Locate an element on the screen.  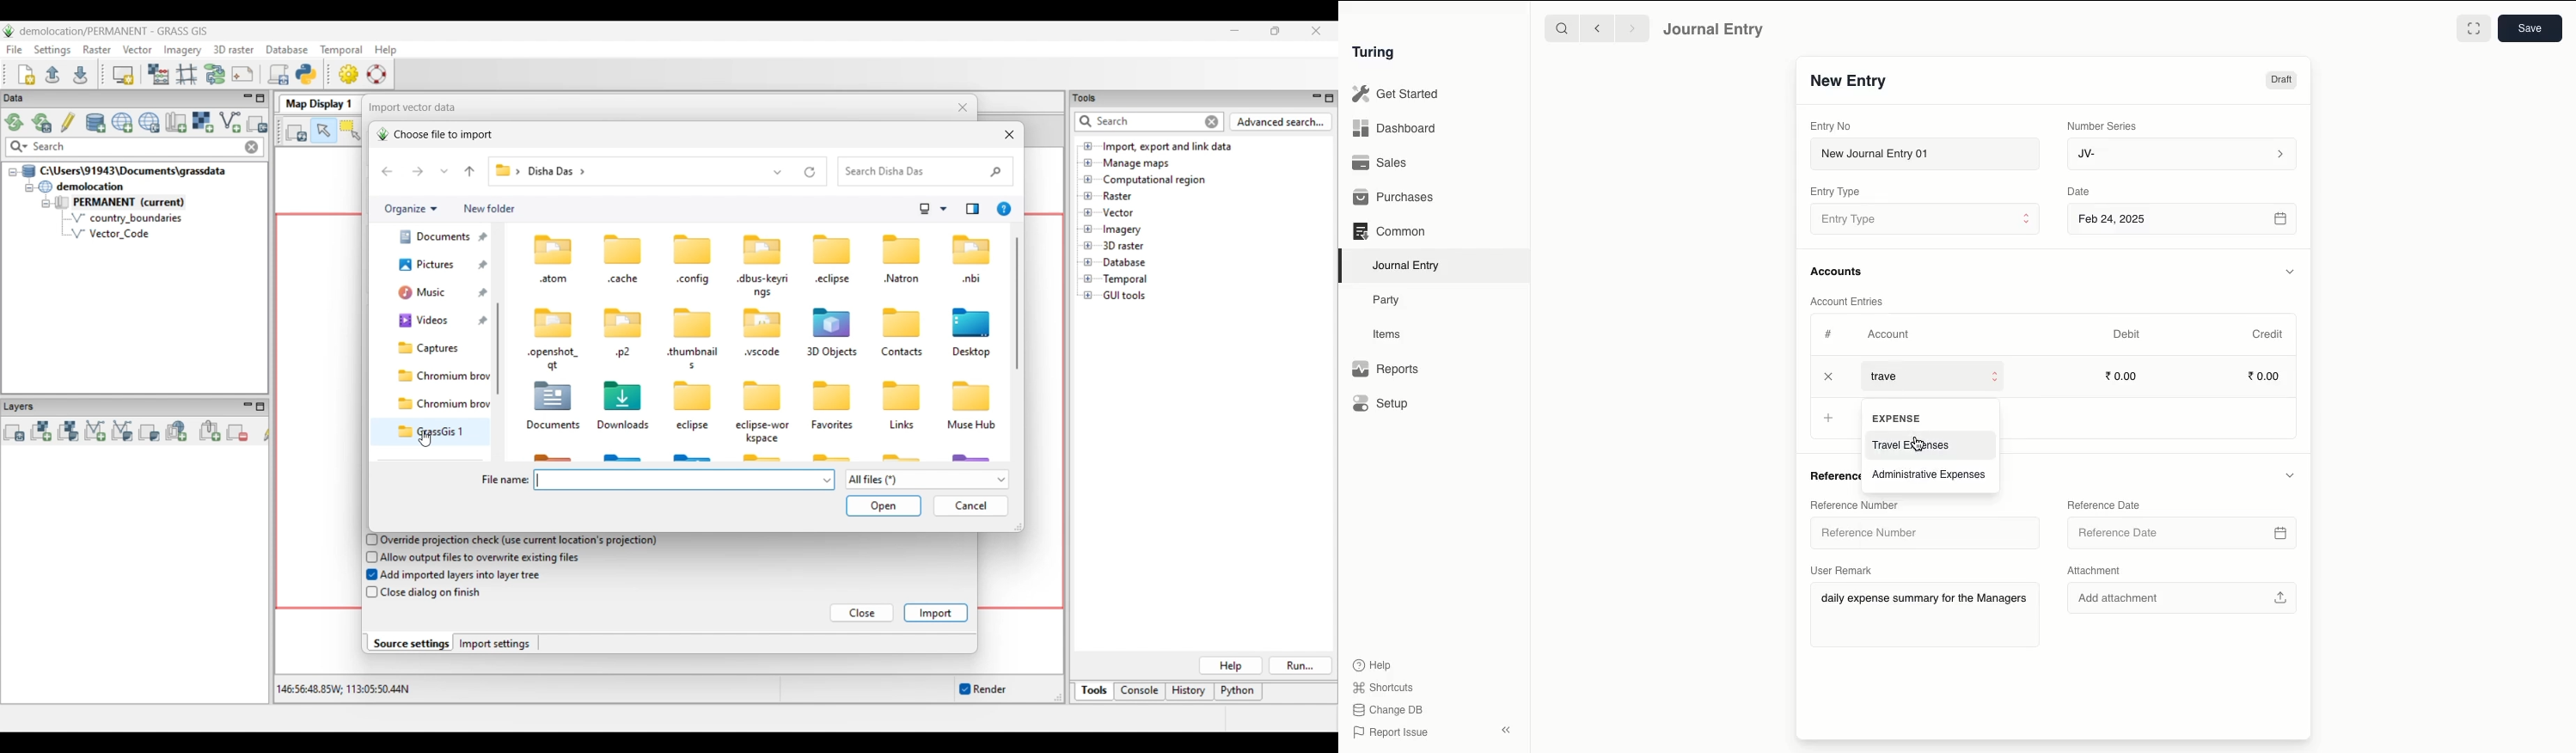
Change DB is located at coordinates (1387, 710).